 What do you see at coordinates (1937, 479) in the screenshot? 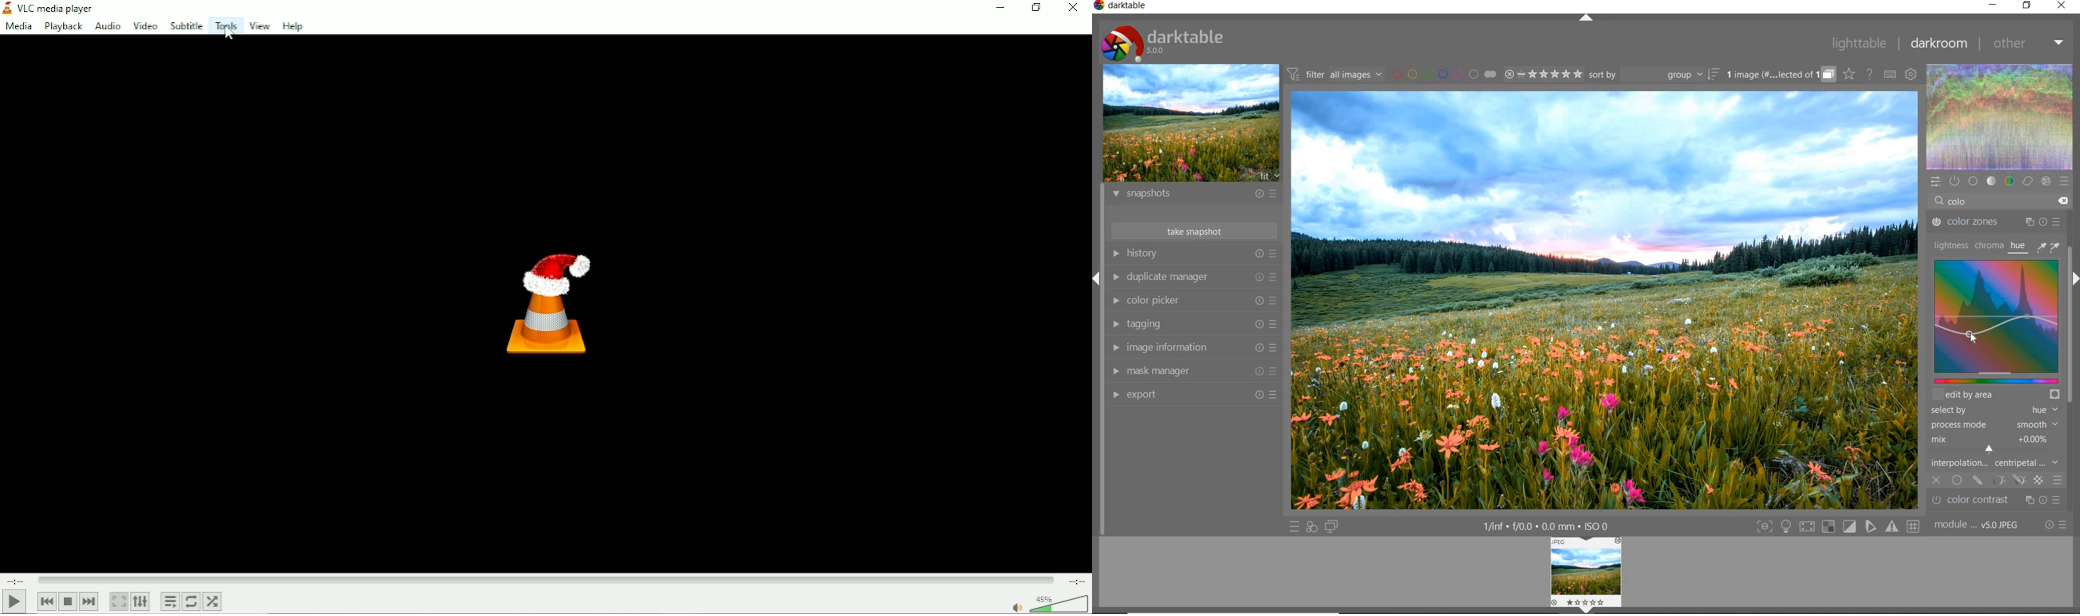
I see `off` at bounding box center [1937, 479].